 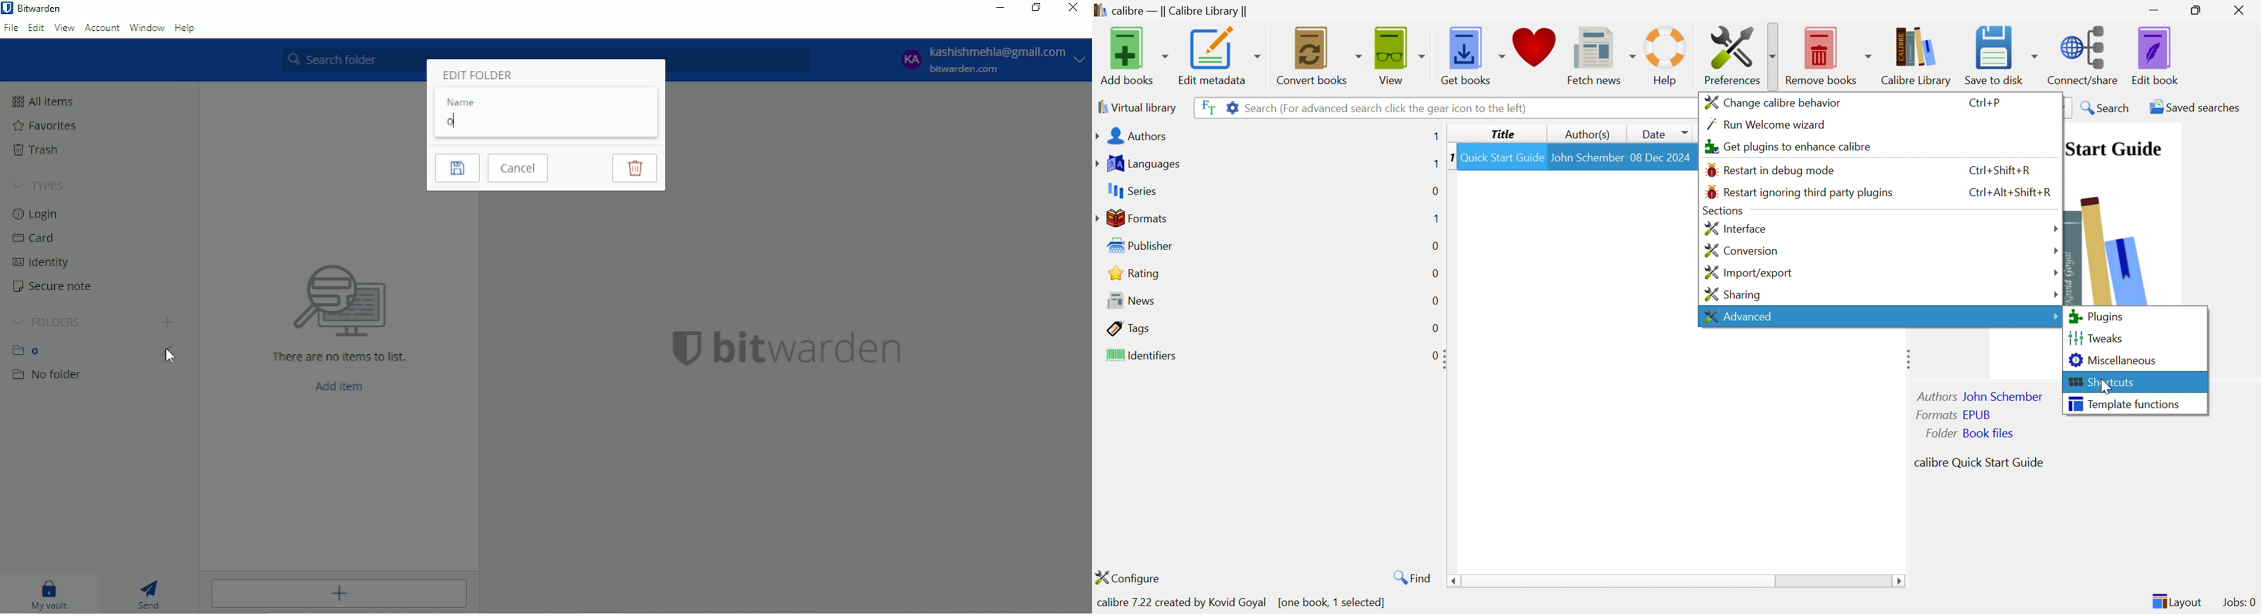 What do you see at coordinates (11, 28) in the screenshot?
I see `File` at bounding box center [11, 28].